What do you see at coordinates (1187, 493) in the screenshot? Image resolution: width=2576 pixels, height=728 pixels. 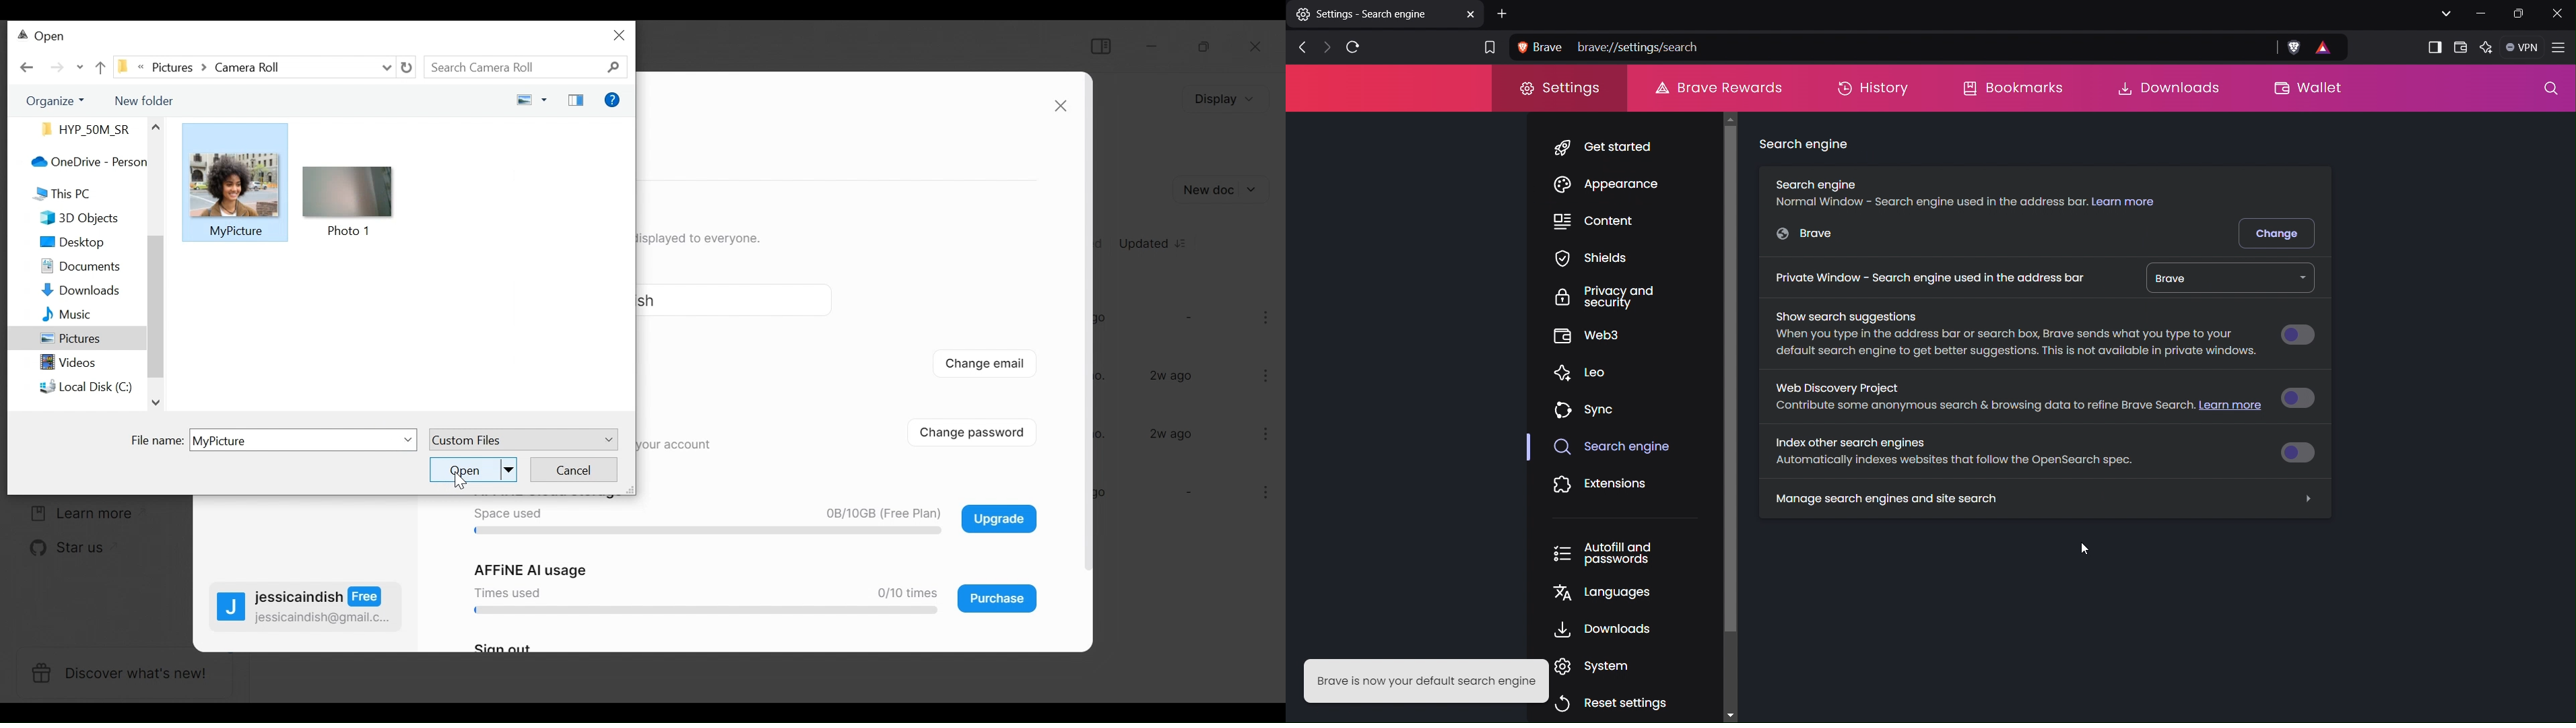 I see `-` at bounding box center [1187, 493].